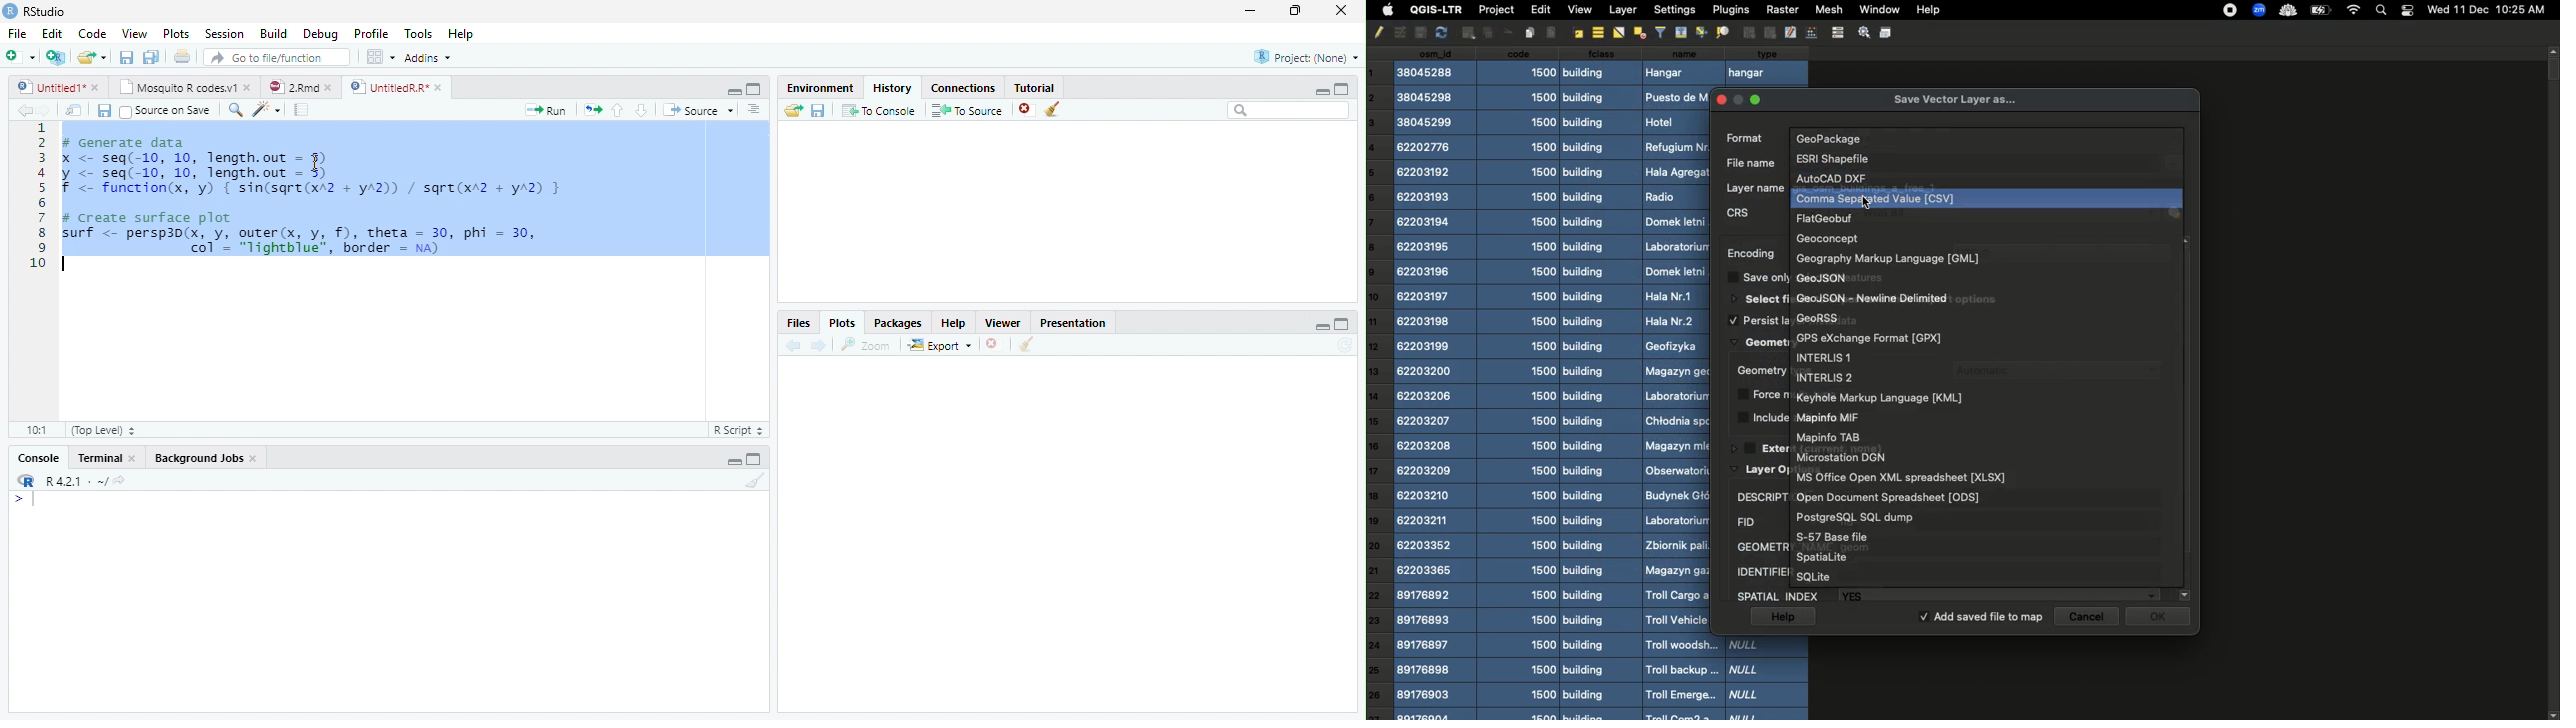 Image resolution: width=2576 pixels, height=728 pixels. Describe the element at coordinates (2407, 9) in the screenshot. I see `Notification` at that location.